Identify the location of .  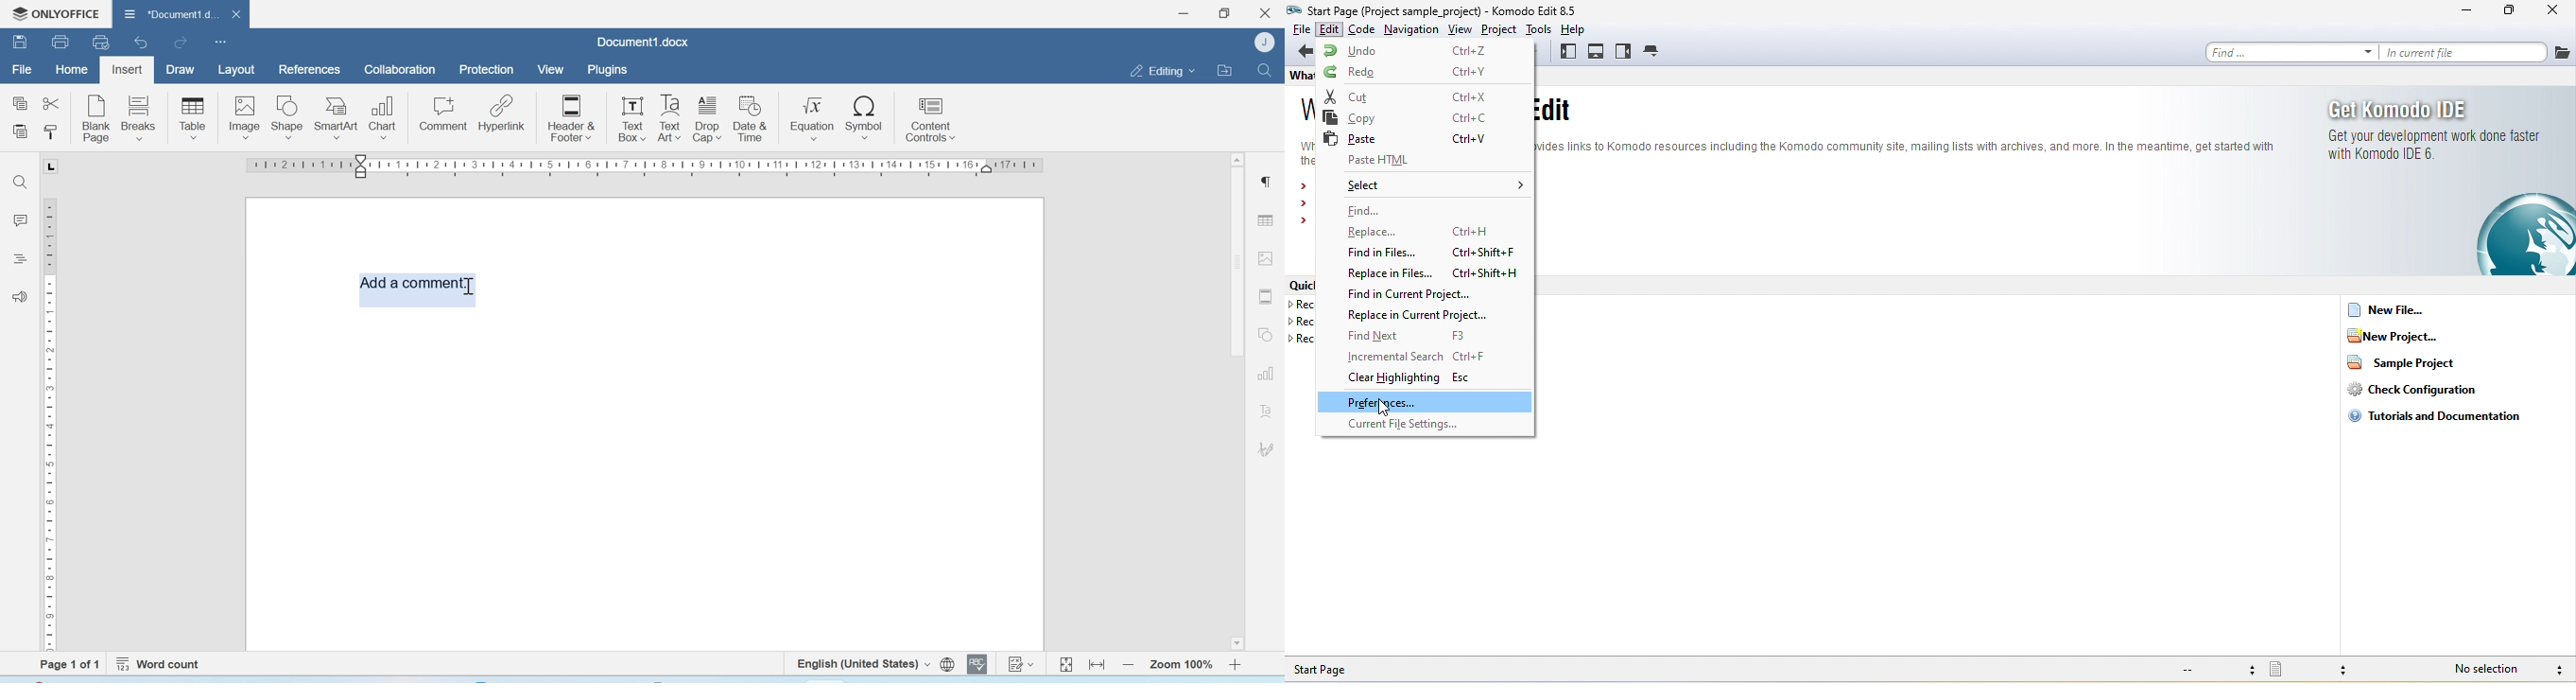
(1265, 42).